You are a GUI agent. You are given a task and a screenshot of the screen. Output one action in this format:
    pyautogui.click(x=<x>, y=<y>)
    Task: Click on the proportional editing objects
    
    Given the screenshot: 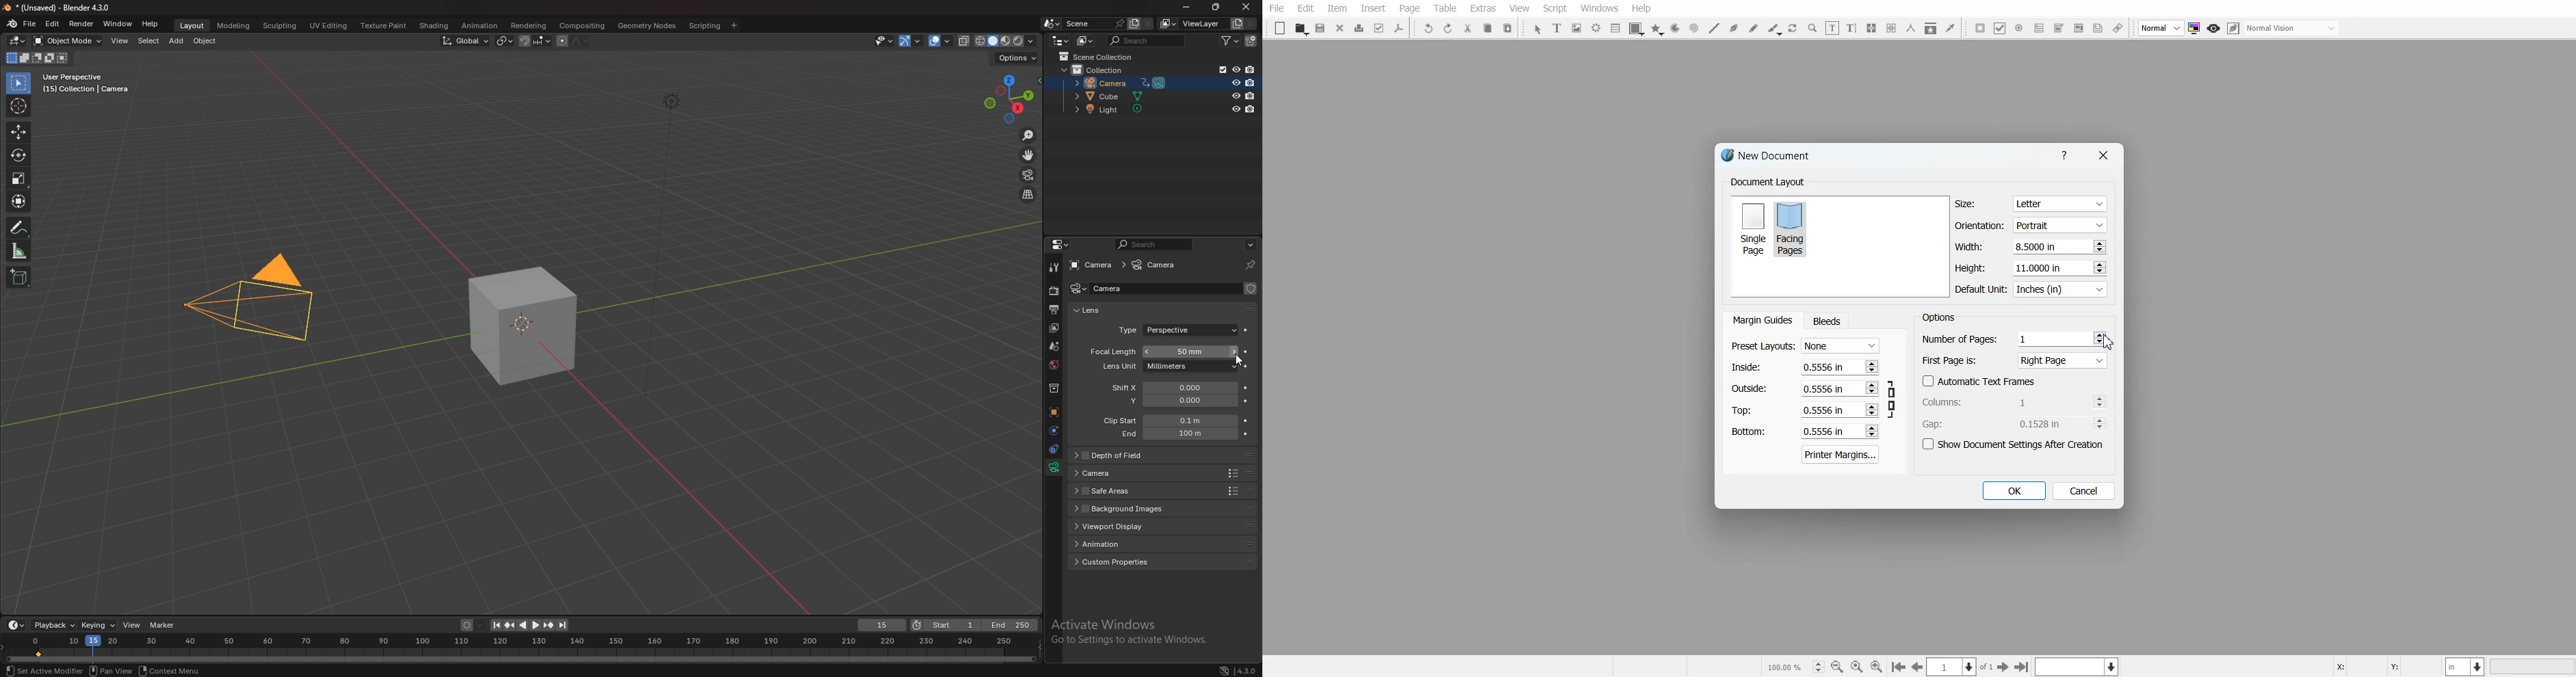 What is the action you would take?
    pyautogui.click(x=560, y=41)
    